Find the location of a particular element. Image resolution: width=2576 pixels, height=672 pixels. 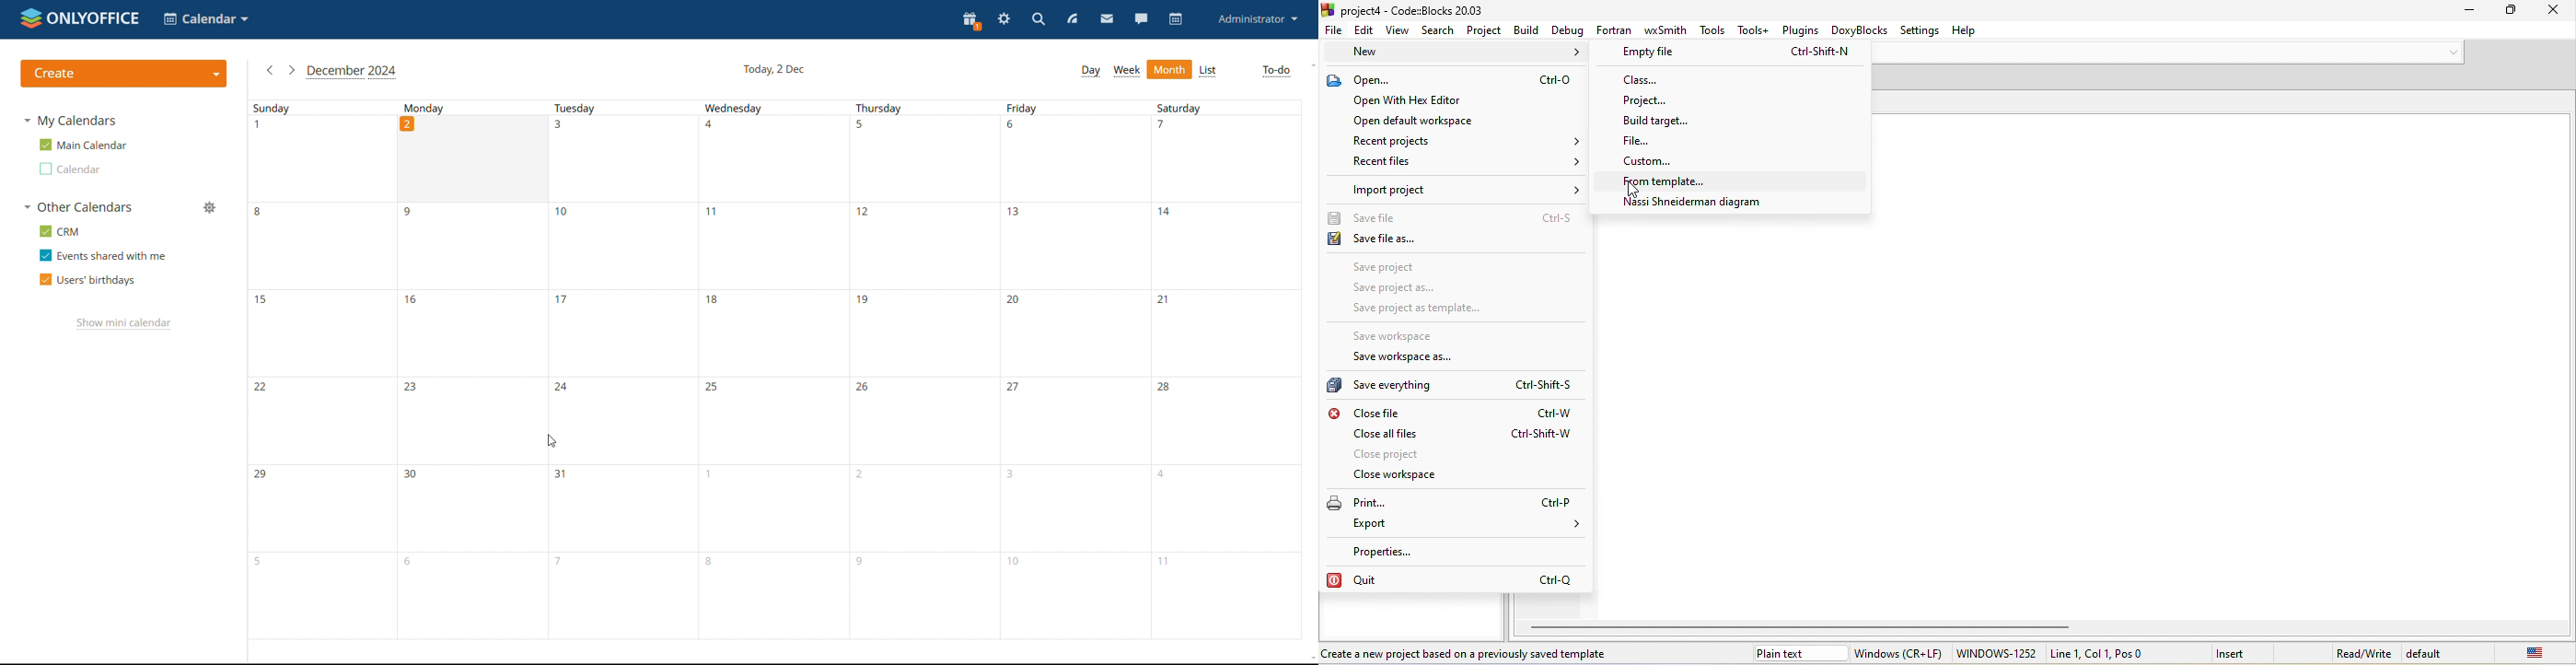

Create a new project based on a previously saved template is located at coordinates (1465, 655).